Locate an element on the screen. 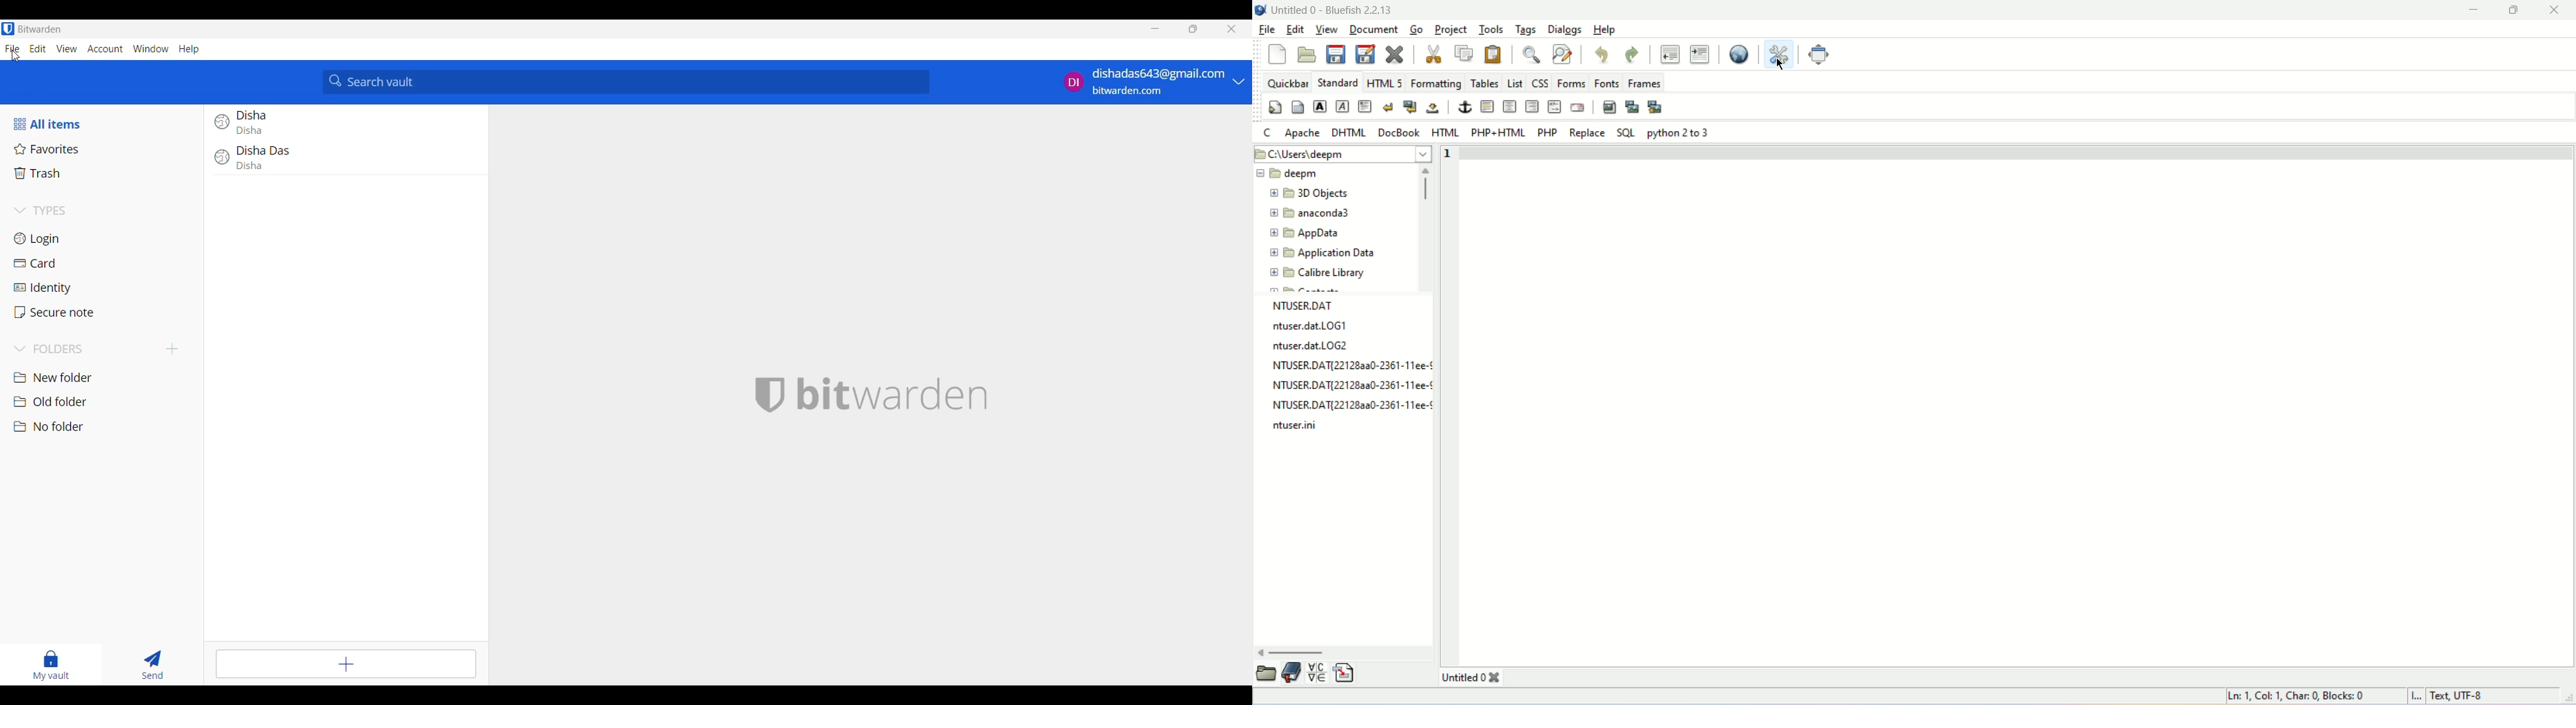 Image resolution: width=2576 pixels, height=728 pixels. insert image is located at coordinates (1609, 106).